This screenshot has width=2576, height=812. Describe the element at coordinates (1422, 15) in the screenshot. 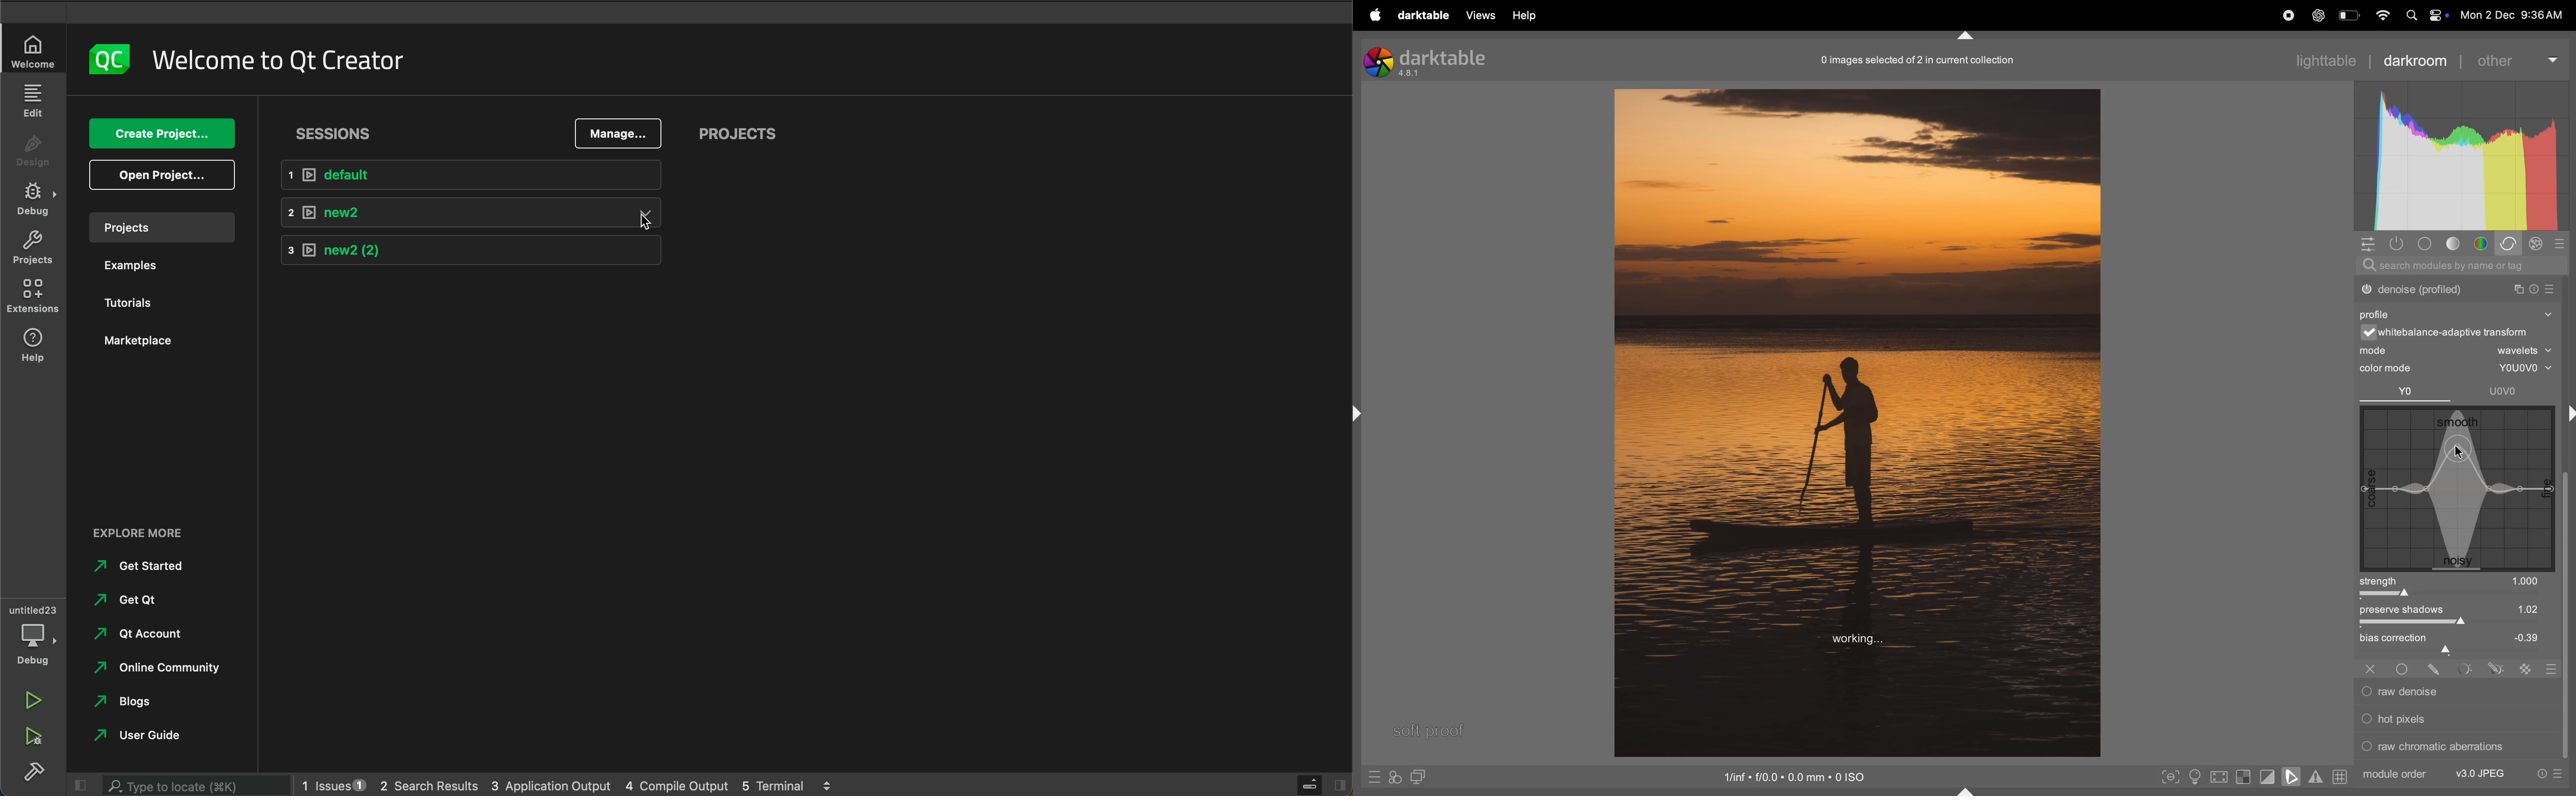

I see `darktable` at that location.